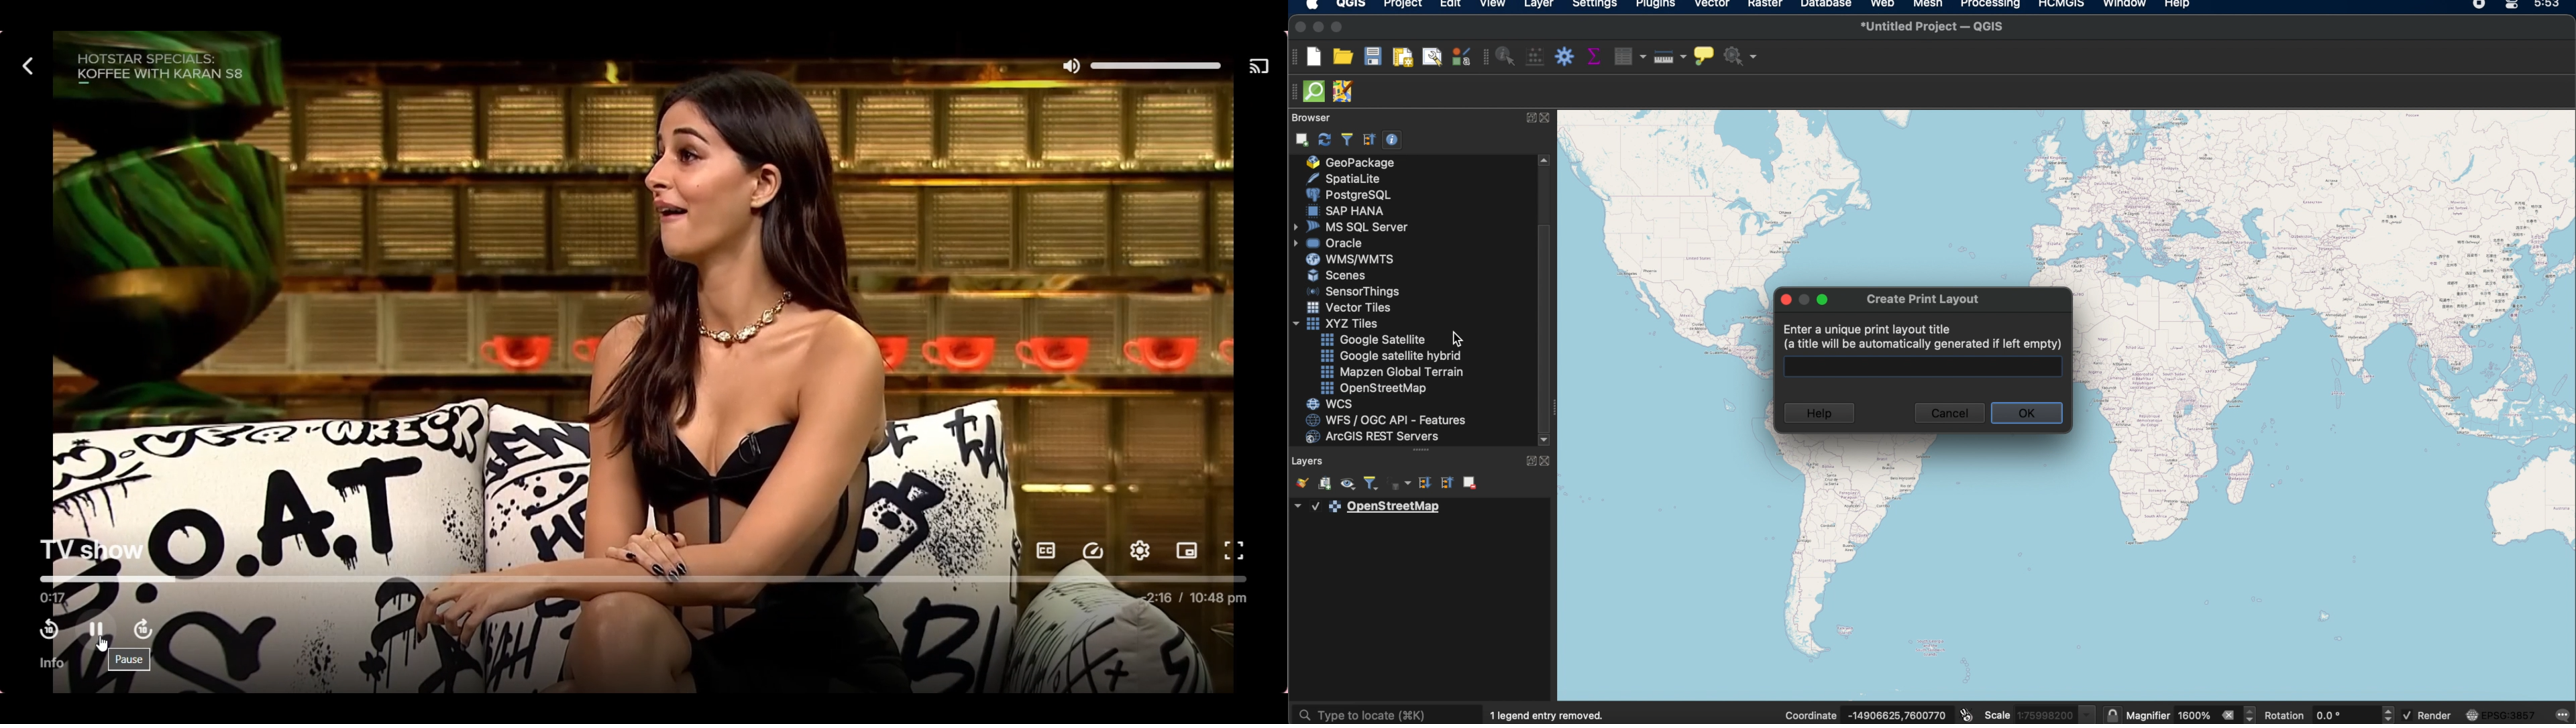 The height and width of the screenshot is (728, 2576). I want to click on web, so click(1882, 5).